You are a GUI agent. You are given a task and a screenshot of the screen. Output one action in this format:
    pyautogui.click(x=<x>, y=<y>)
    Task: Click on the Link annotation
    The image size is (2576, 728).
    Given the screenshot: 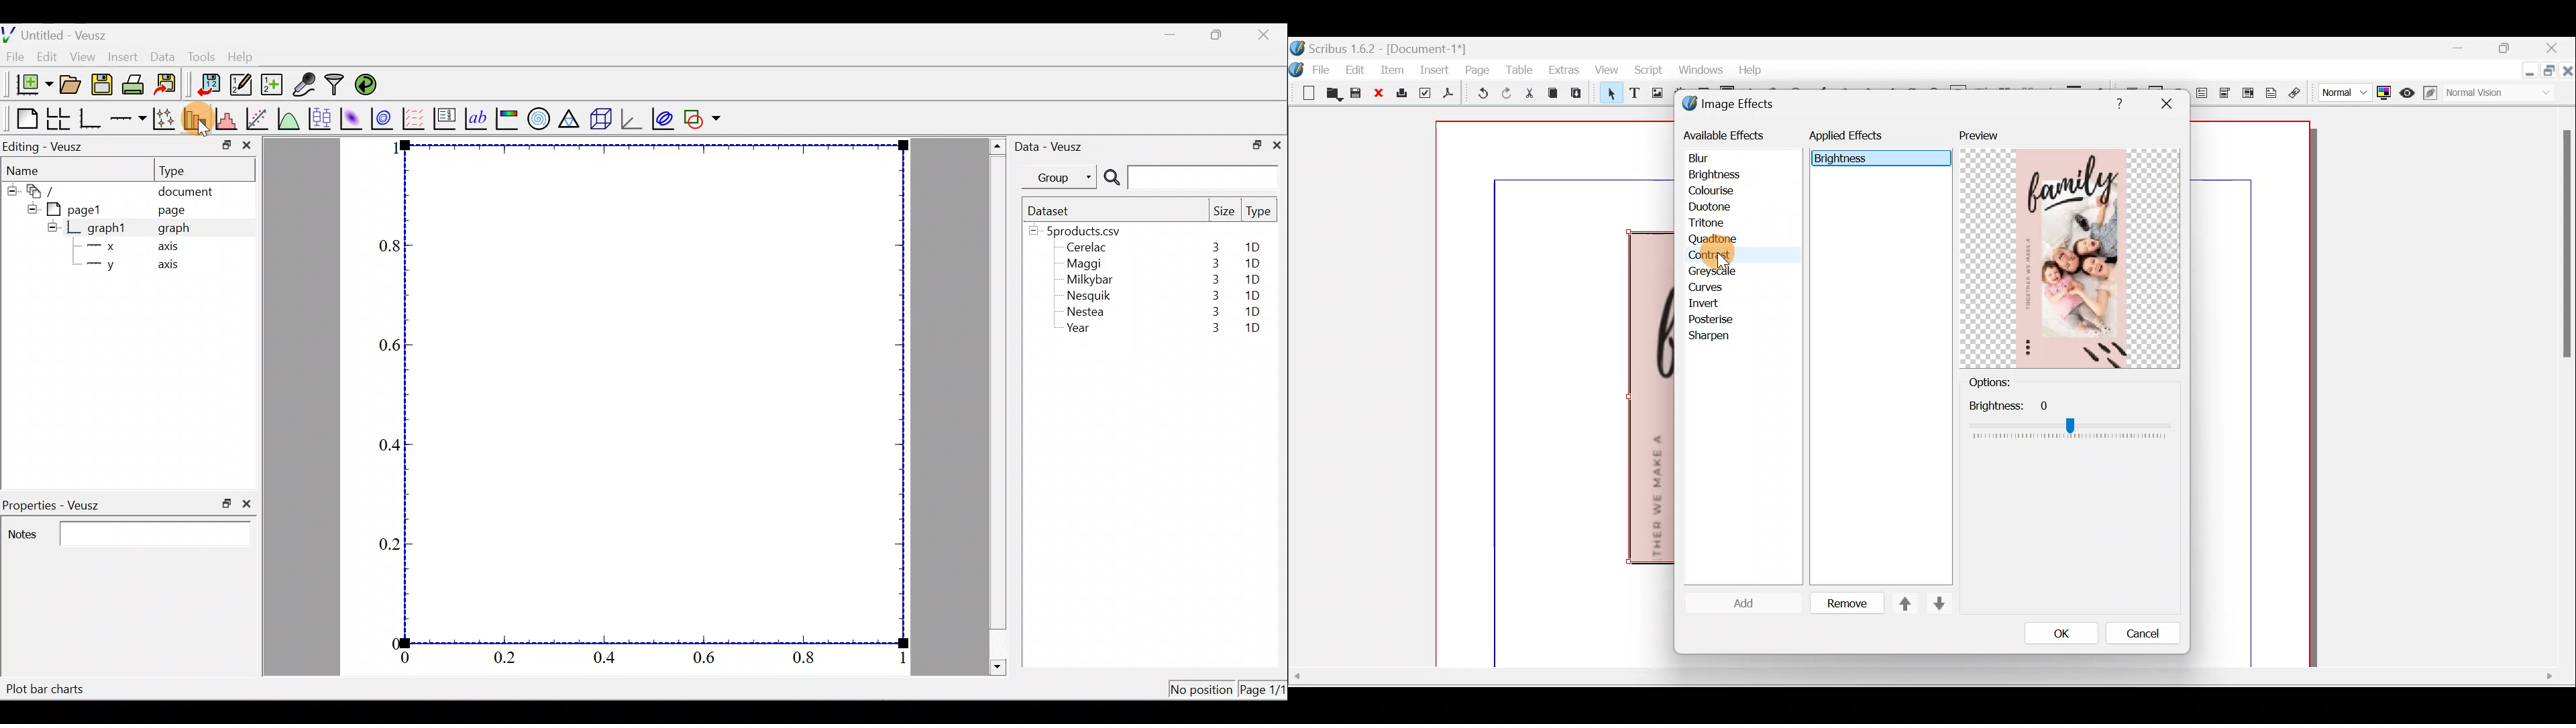 What is the action you would take?
    pyautogui.click(x=2296, y=93)
    